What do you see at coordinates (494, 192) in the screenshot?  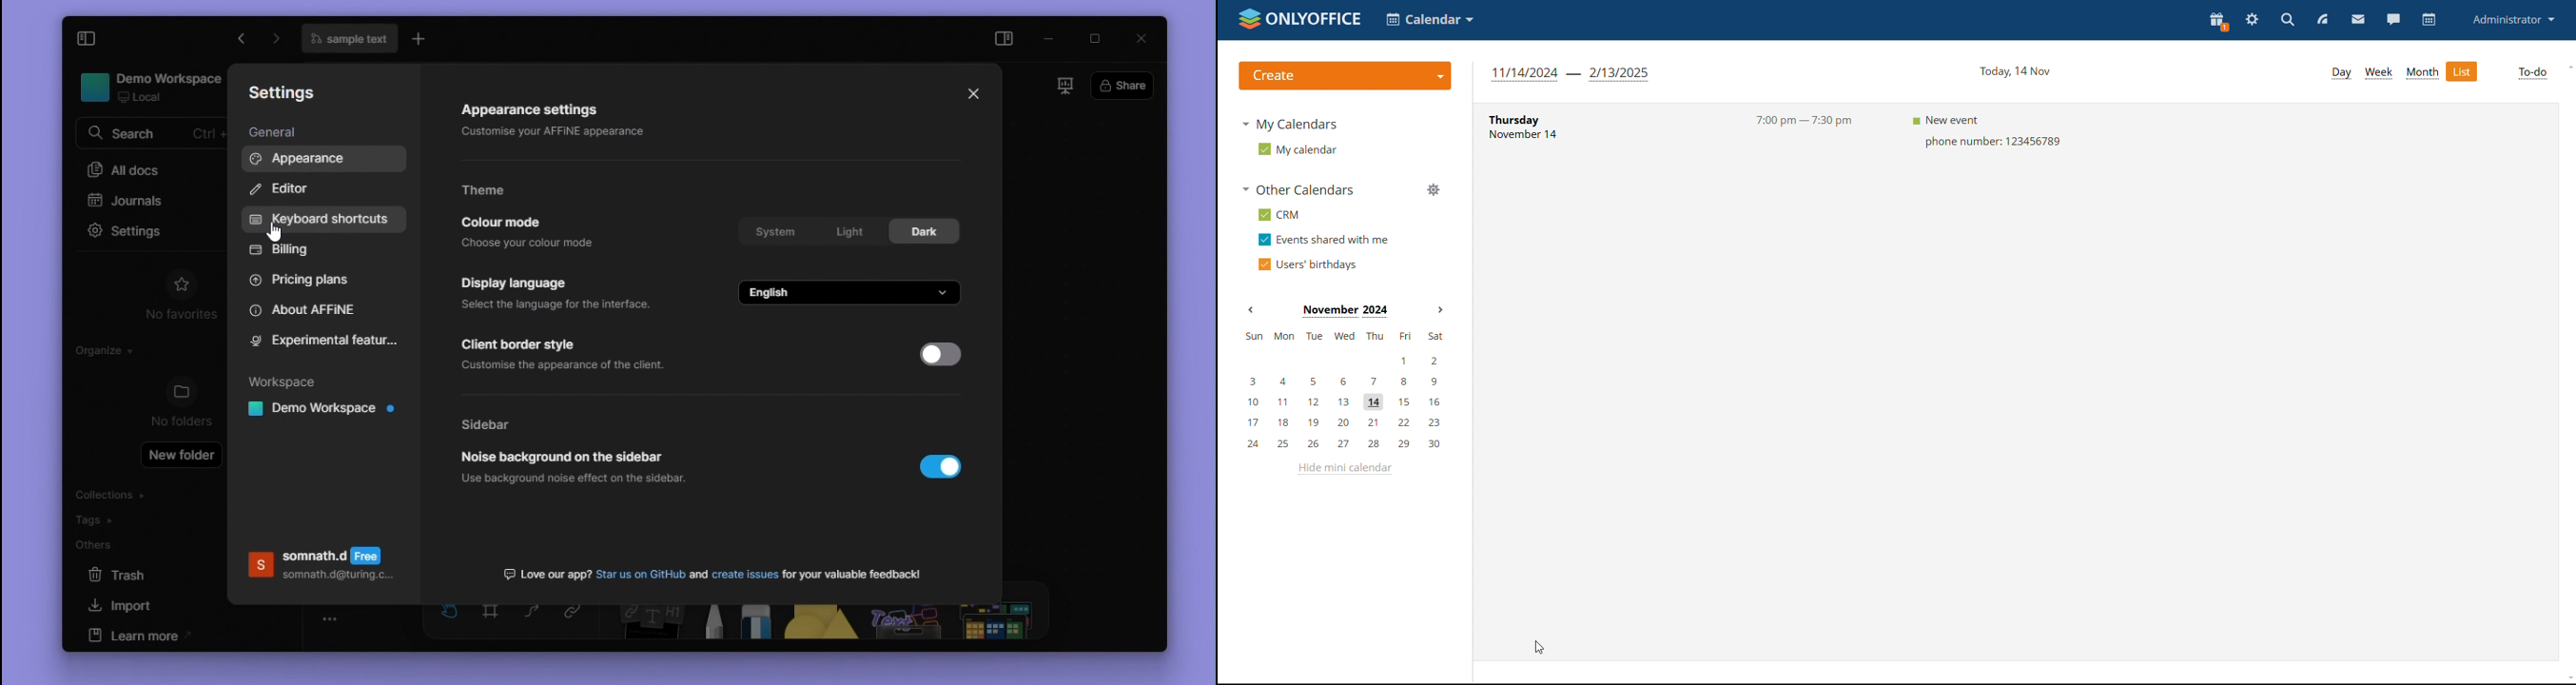 I see `Theme` at bounding box center [494, 192].